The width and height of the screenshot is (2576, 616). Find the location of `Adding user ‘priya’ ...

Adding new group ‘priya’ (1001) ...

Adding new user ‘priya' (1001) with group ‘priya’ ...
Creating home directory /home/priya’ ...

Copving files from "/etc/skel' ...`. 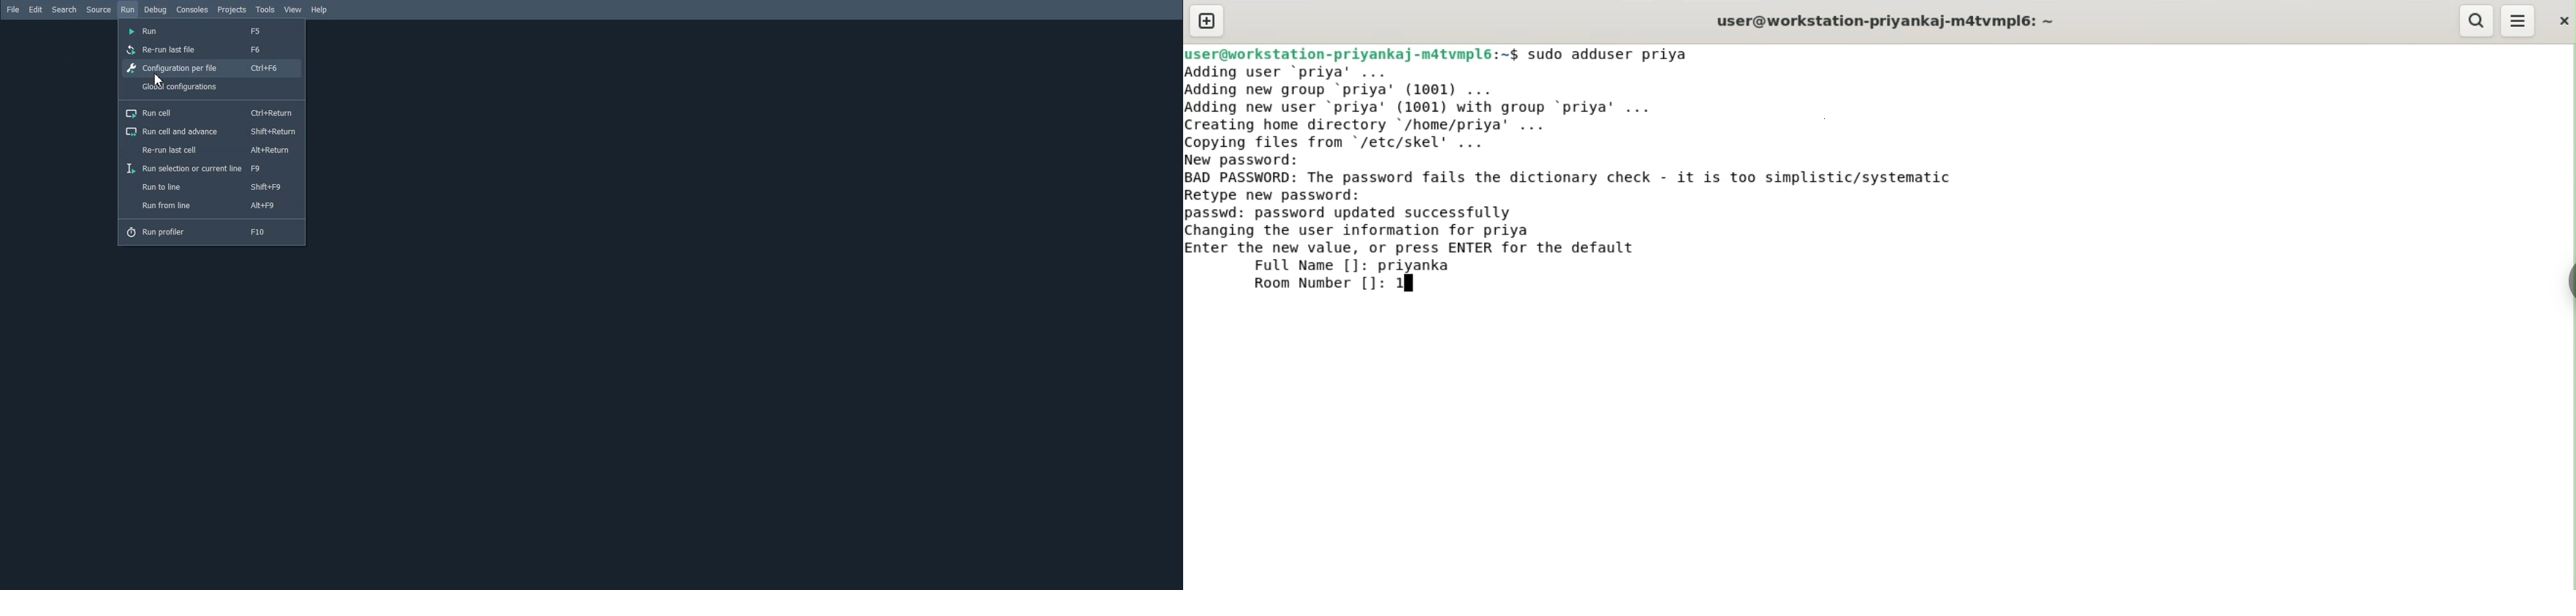

Adding user ‘priya’ ...

Adding new group ‘priya’ (1001) ...

Adding new user ‘priya' (1001) with group ‘priya’ ...
Creating home directory /home/priya’ ...

Copving files from "/etc/skel' ... is located at coordinates (1466, 106).